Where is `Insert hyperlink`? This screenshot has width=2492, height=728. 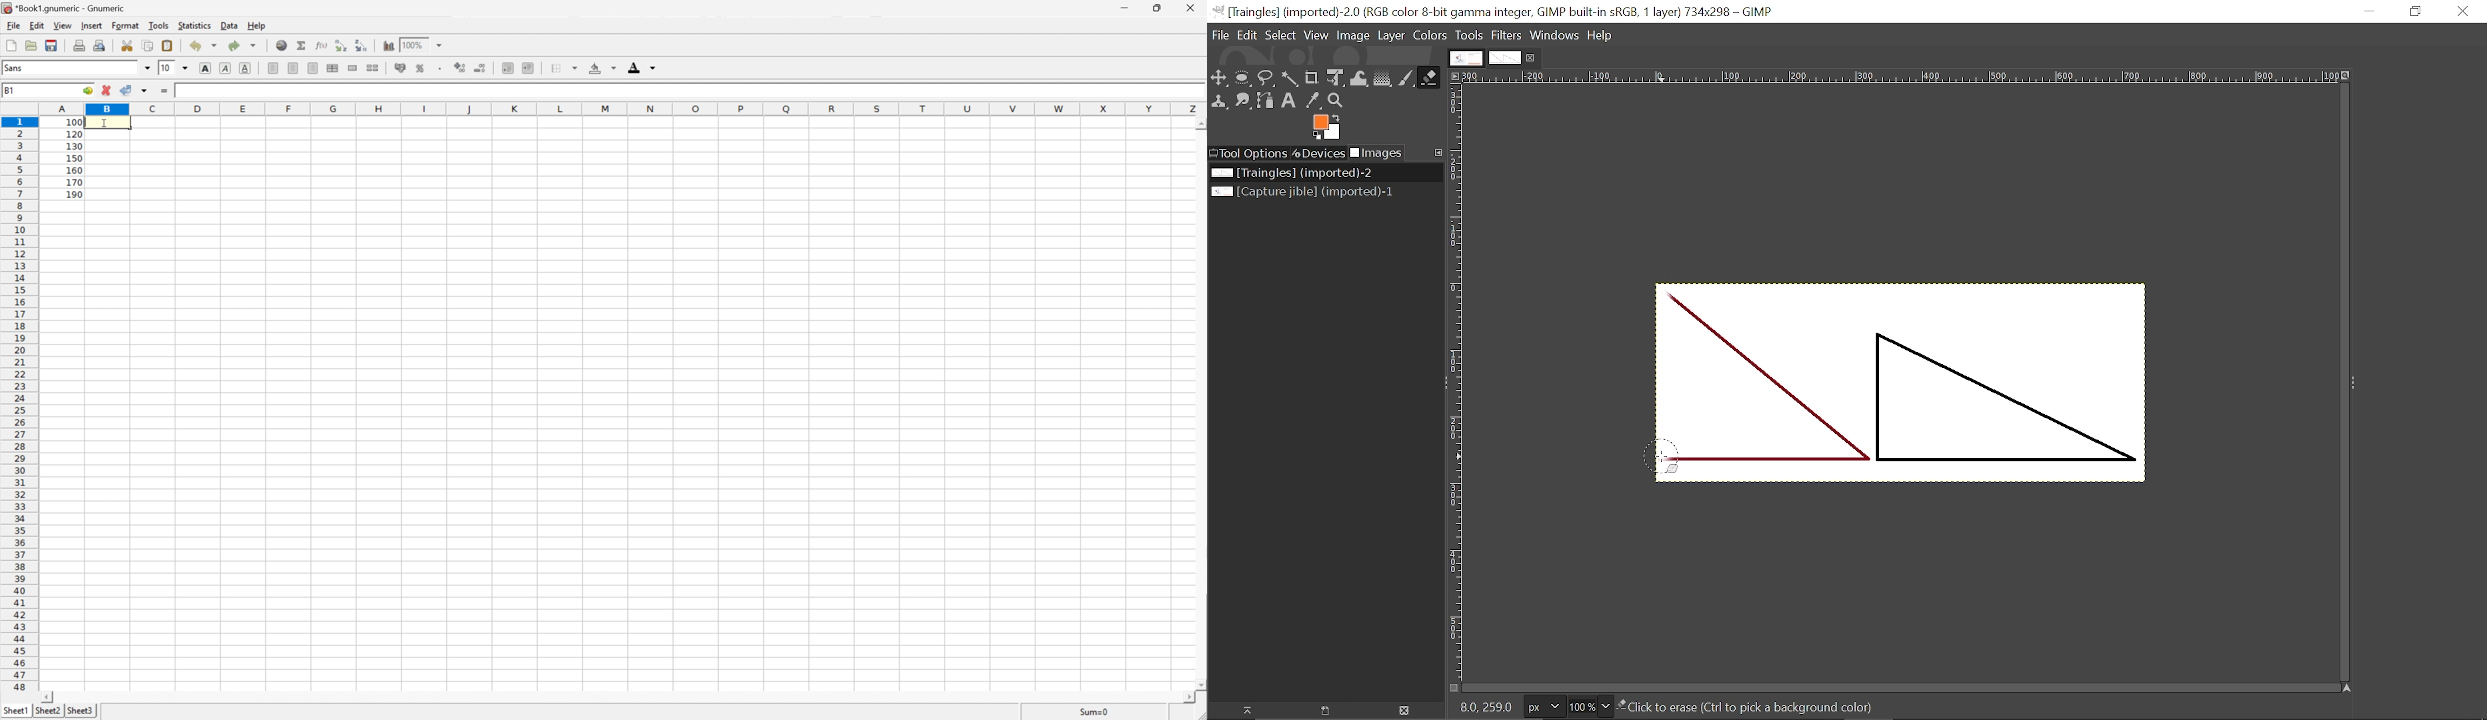 Insert hyperlink is located at coordinates (280, 46).